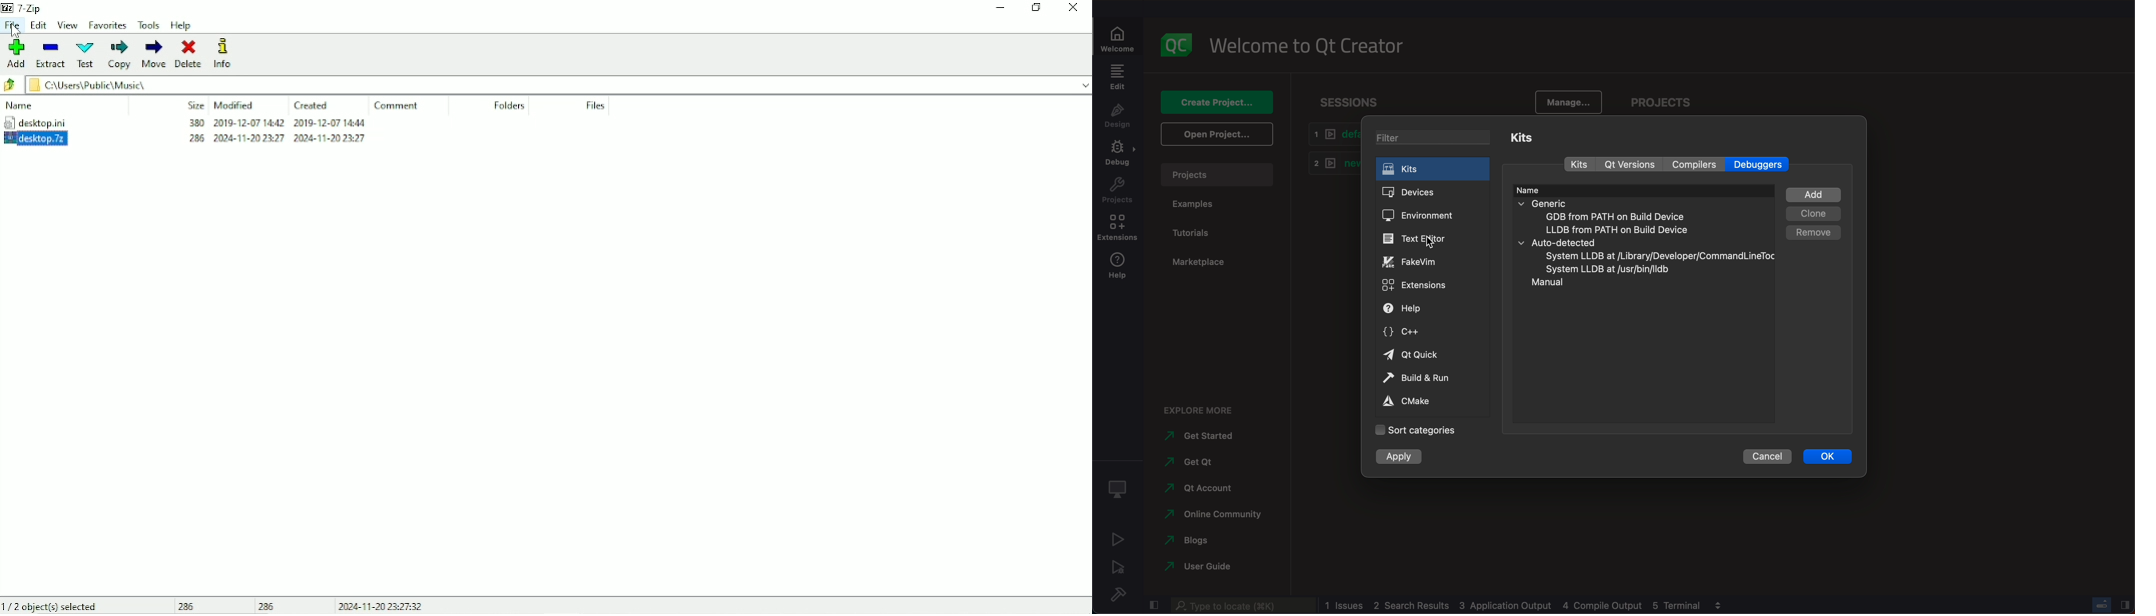  I want to click on cmake, so click(1426, 401).